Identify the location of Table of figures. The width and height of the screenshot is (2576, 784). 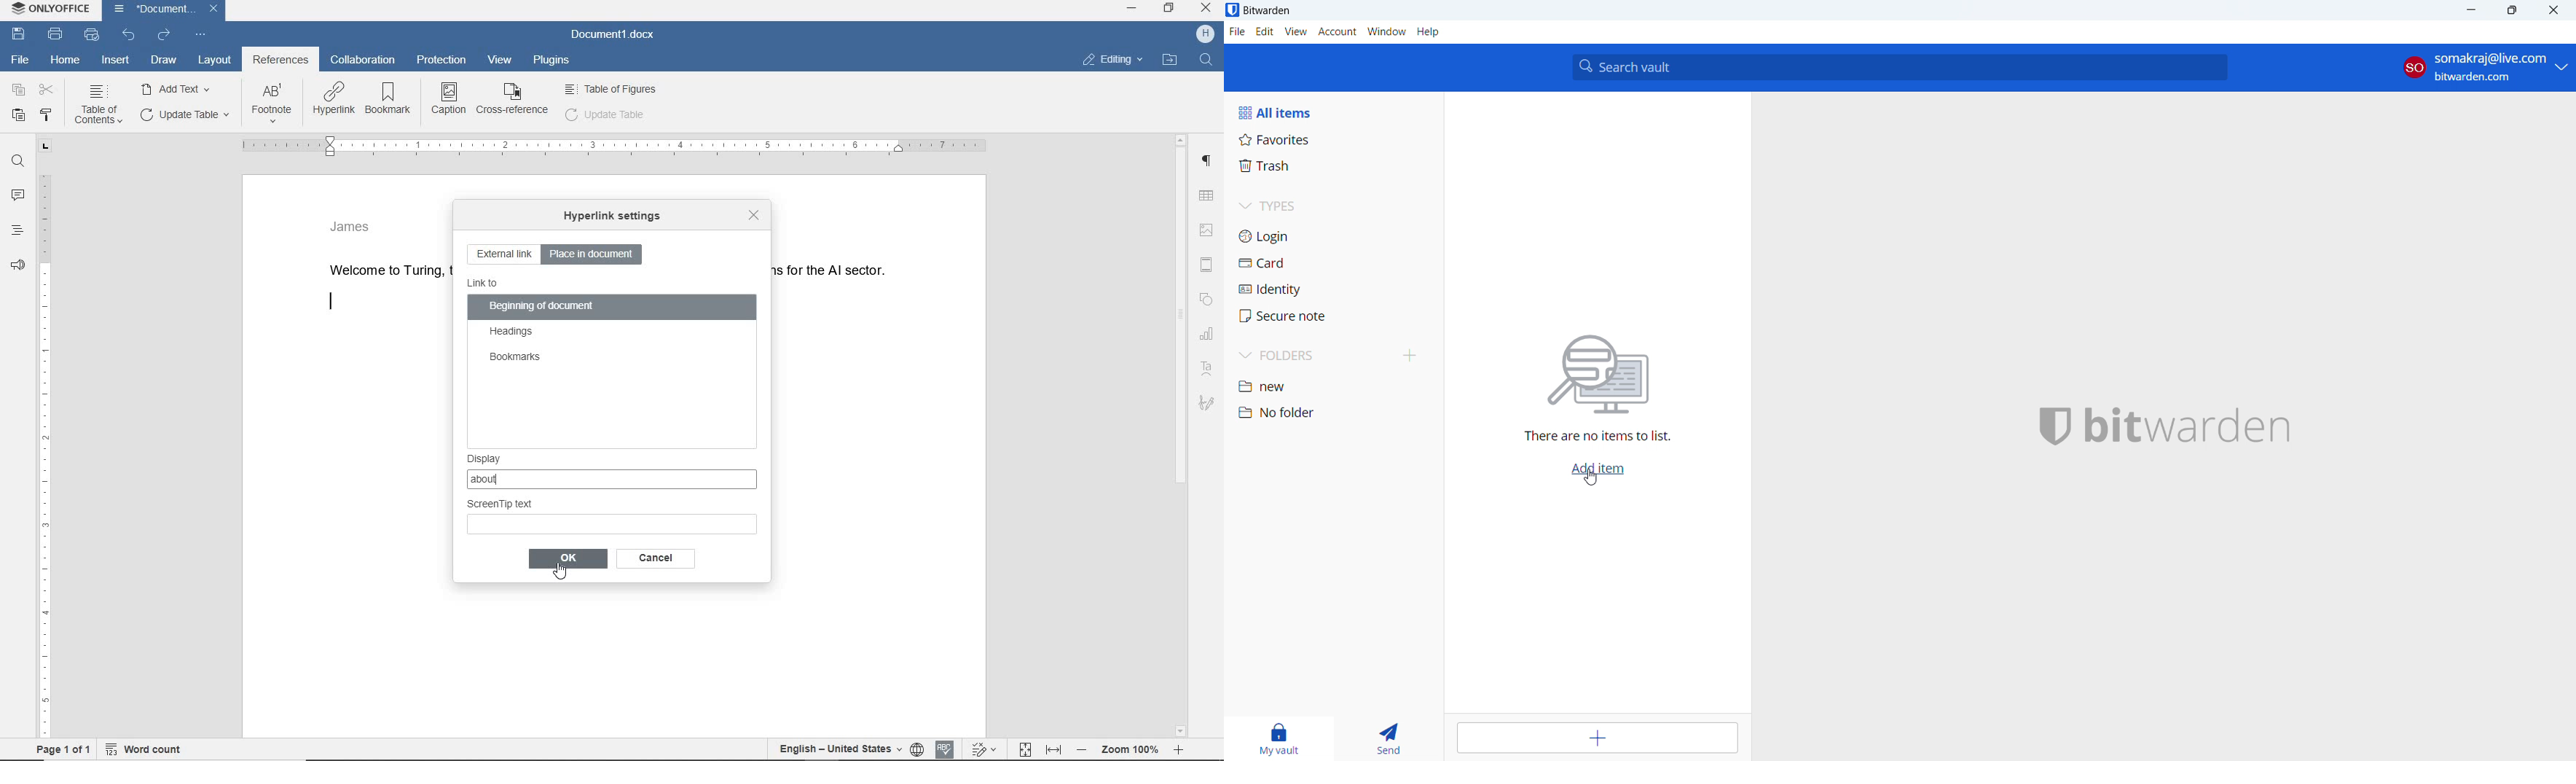
(611, 87).